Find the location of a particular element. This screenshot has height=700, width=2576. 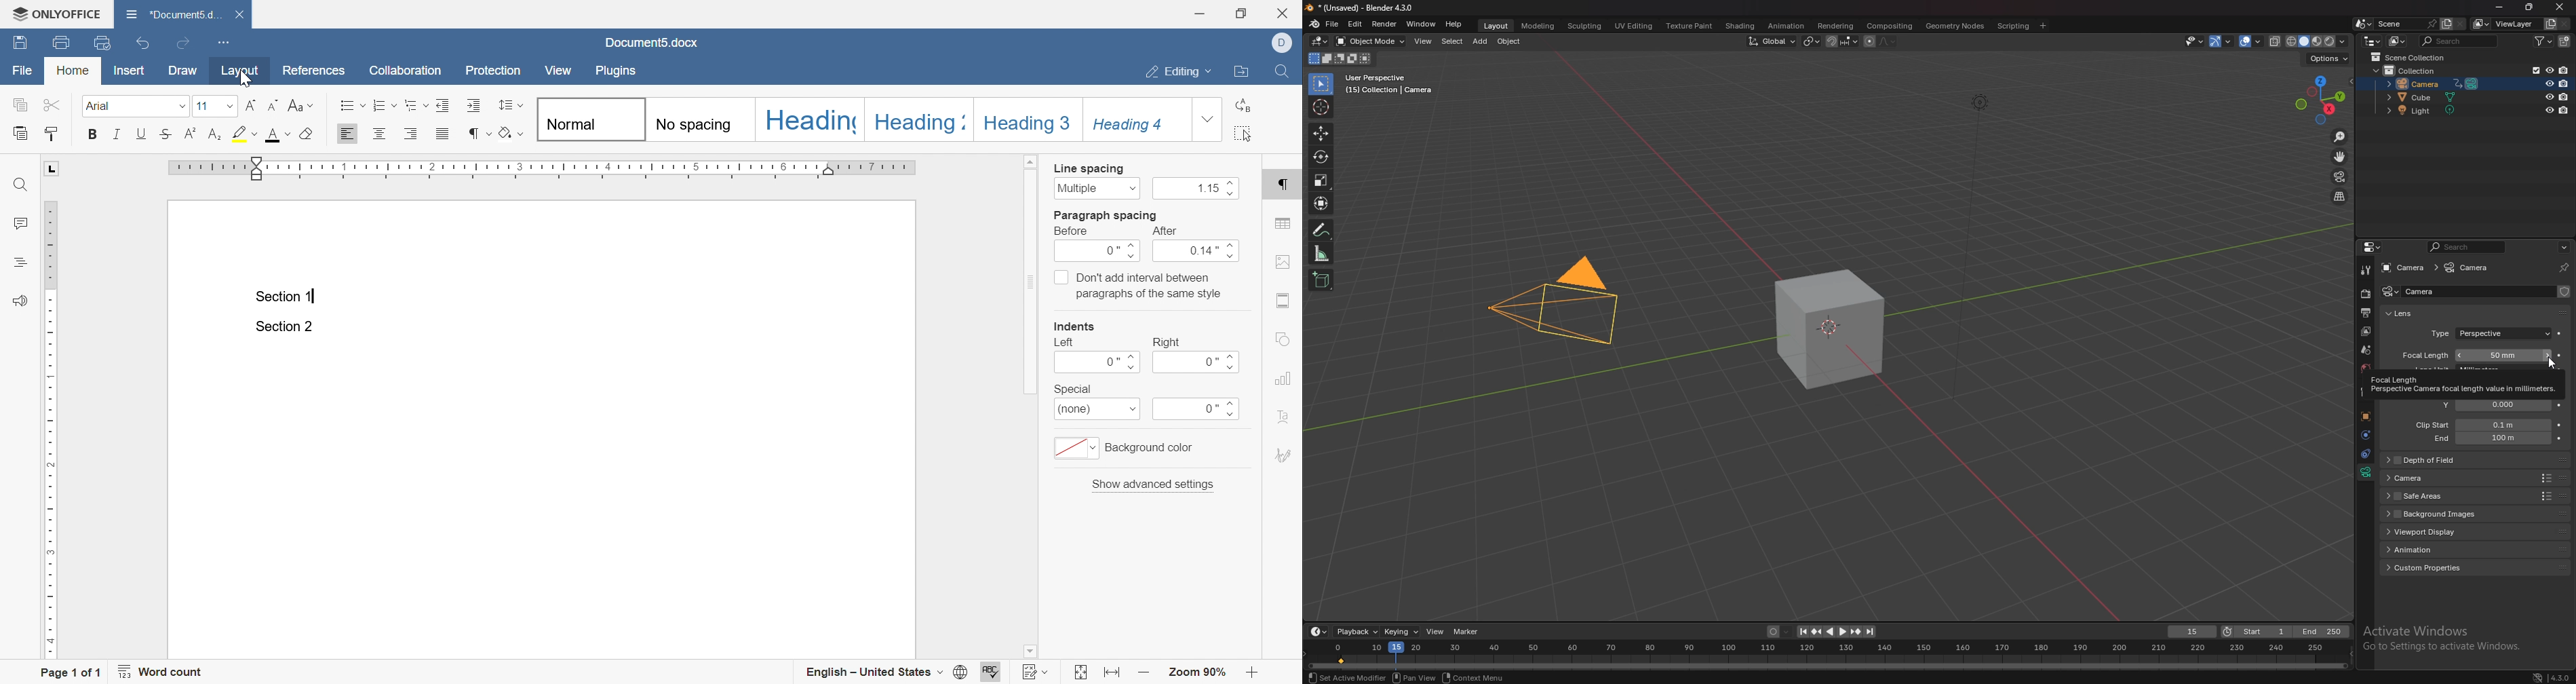

jump to keyframe is located at coordinates (1816, 632).